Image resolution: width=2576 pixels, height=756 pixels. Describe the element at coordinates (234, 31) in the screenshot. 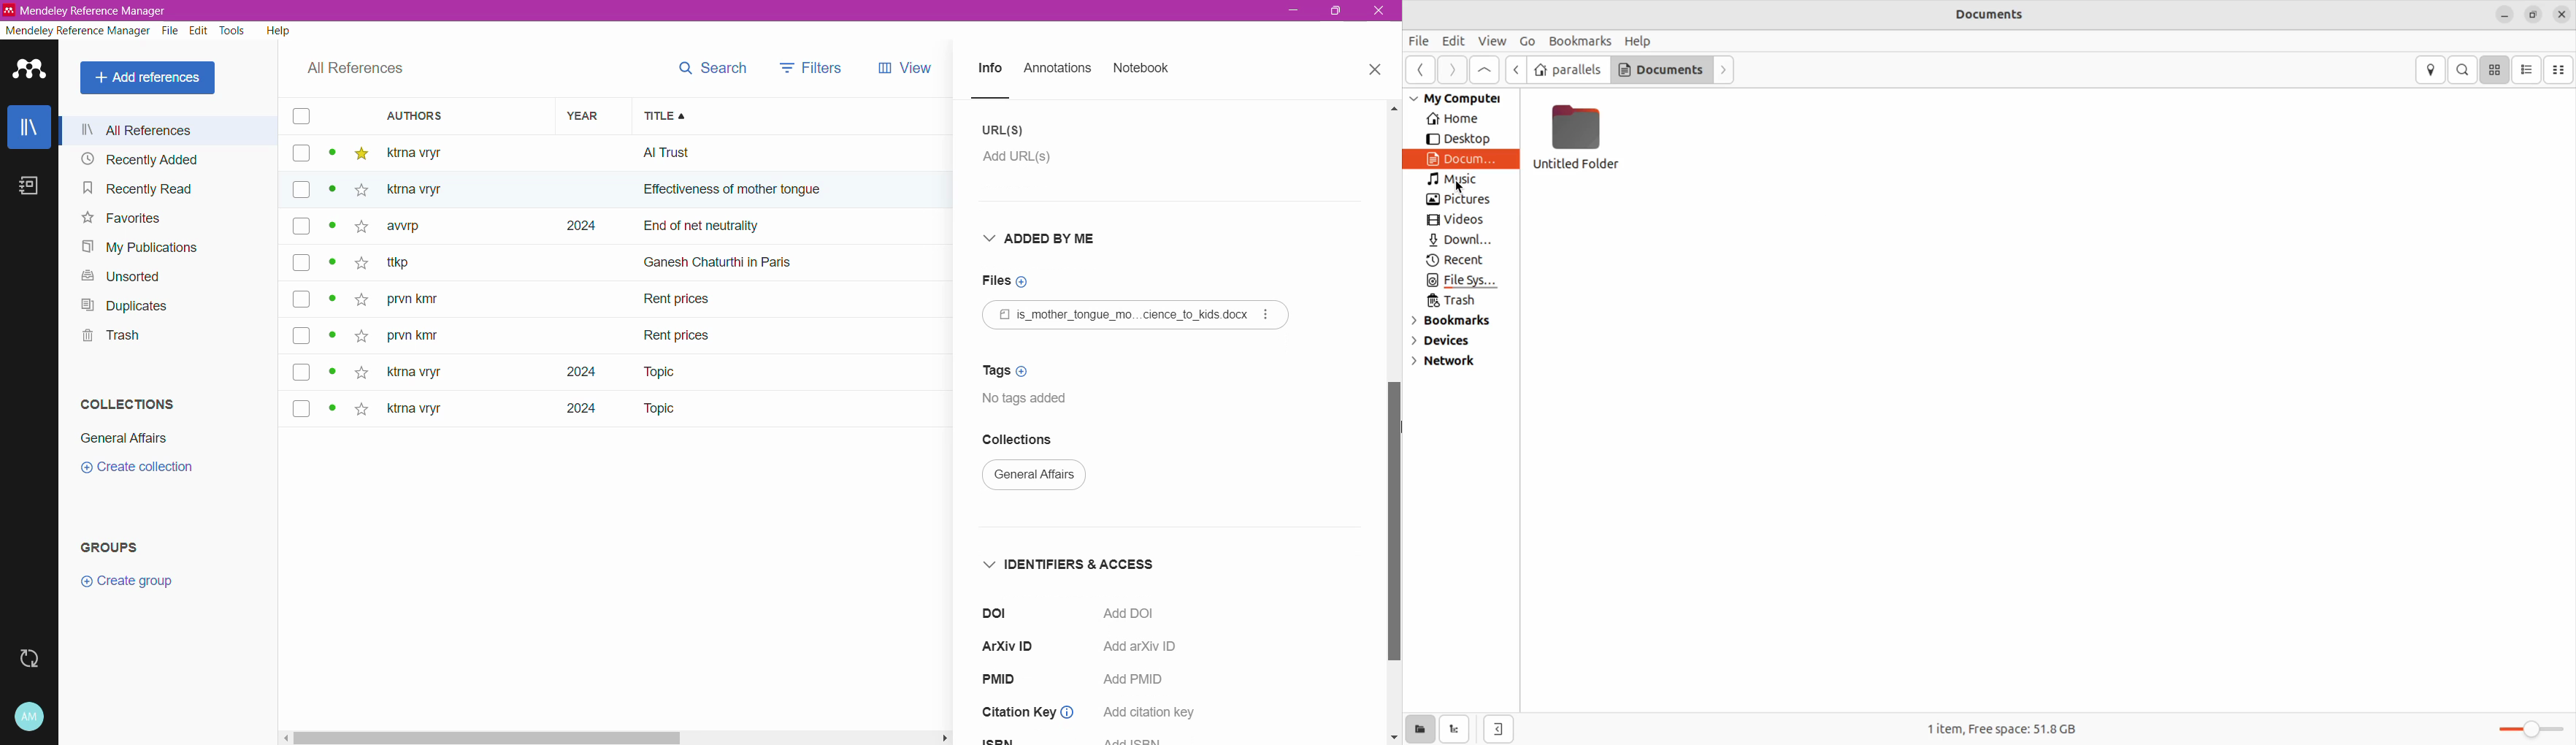

I see `Tools` at that location.